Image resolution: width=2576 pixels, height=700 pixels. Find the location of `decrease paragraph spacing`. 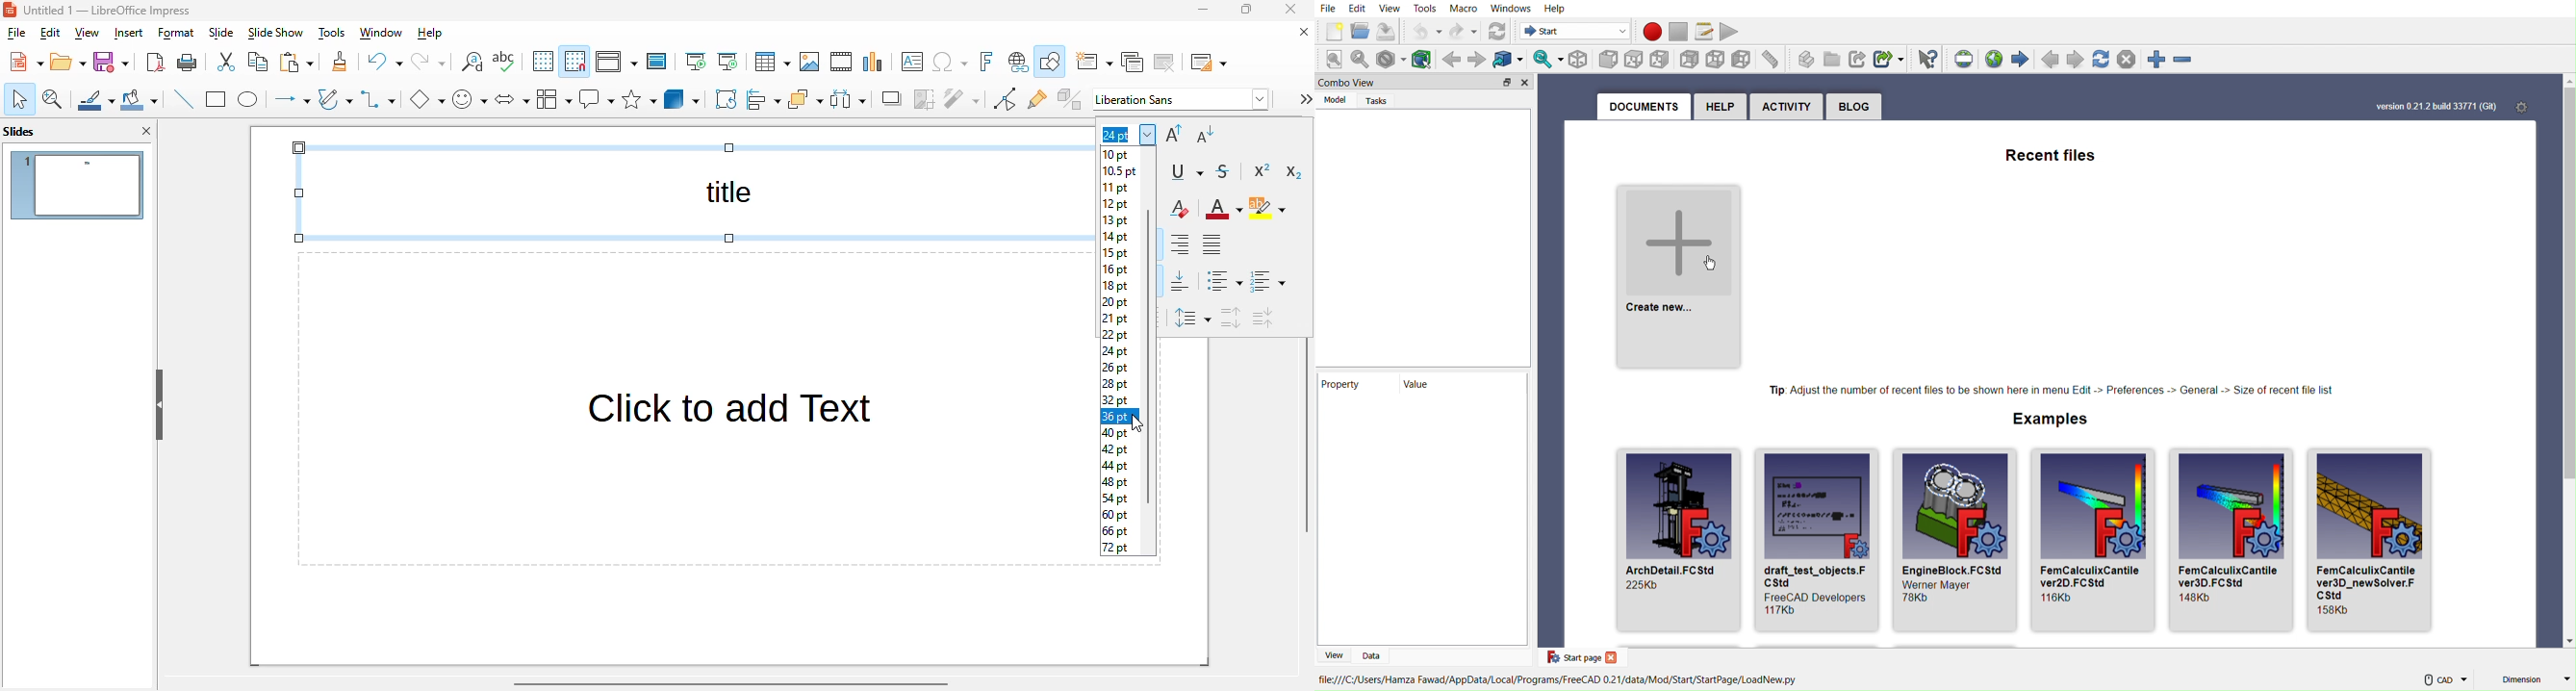

decrease paragraph spacing is located at coordinates (1262, 319).